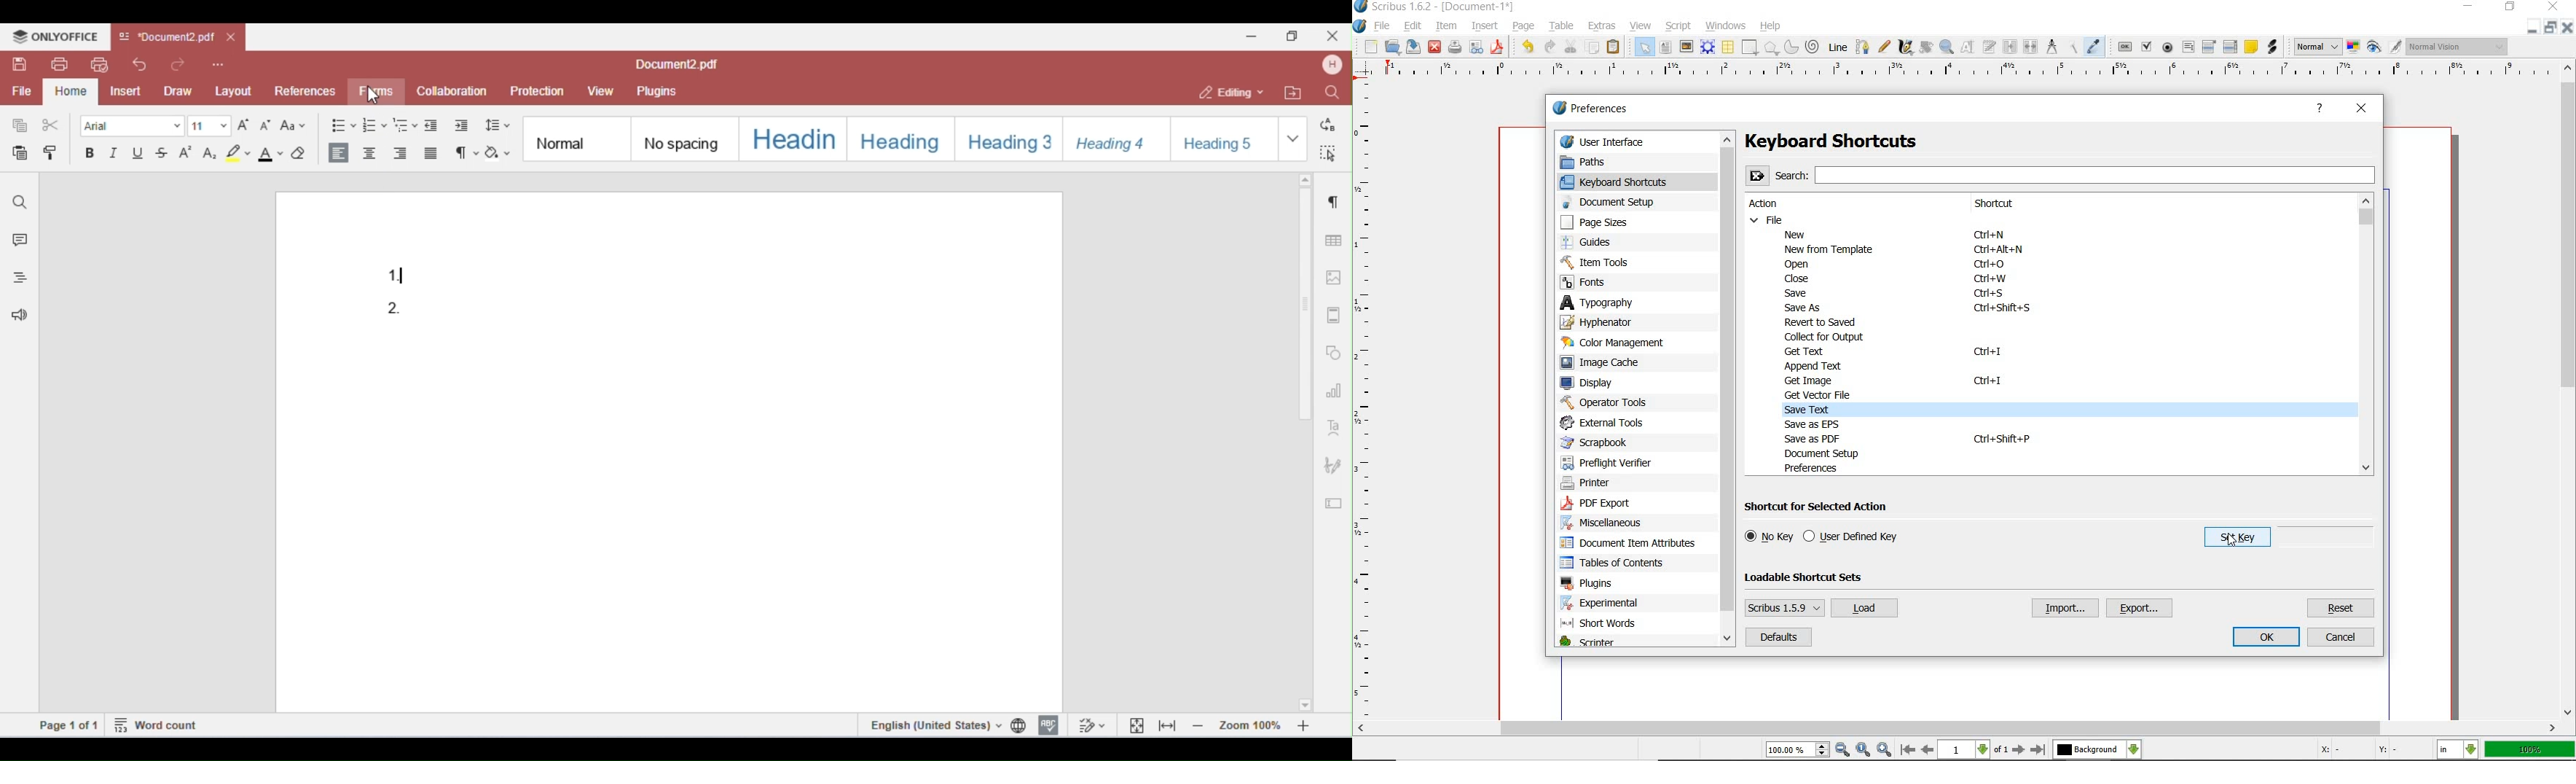 This screenshot has height=784, width=2576. What do you see at coordinates (2316, 47) in the screenshot?
I see `select image preview mode` at bounding box center [2316, 47].